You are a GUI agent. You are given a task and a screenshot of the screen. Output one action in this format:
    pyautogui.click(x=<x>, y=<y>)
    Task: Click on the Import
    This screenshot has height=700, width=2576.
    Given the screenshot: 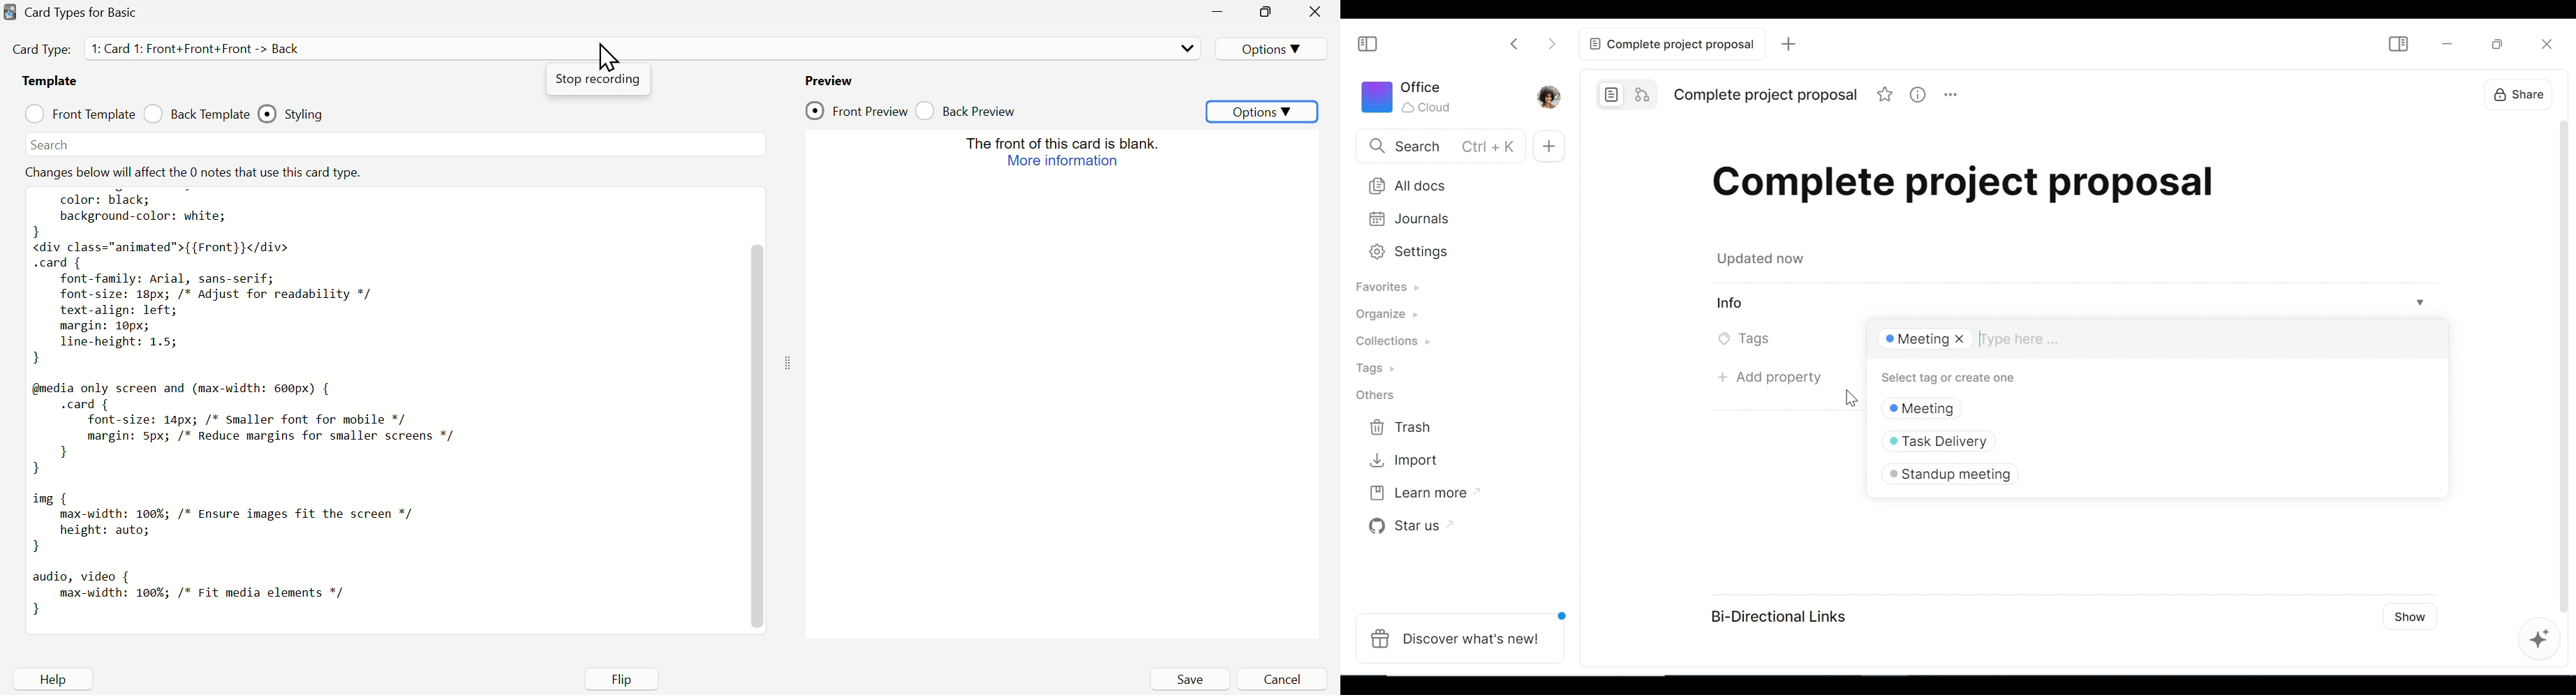 What is the action you would take?
    pyautogui.click(x=1402, y=461)
    